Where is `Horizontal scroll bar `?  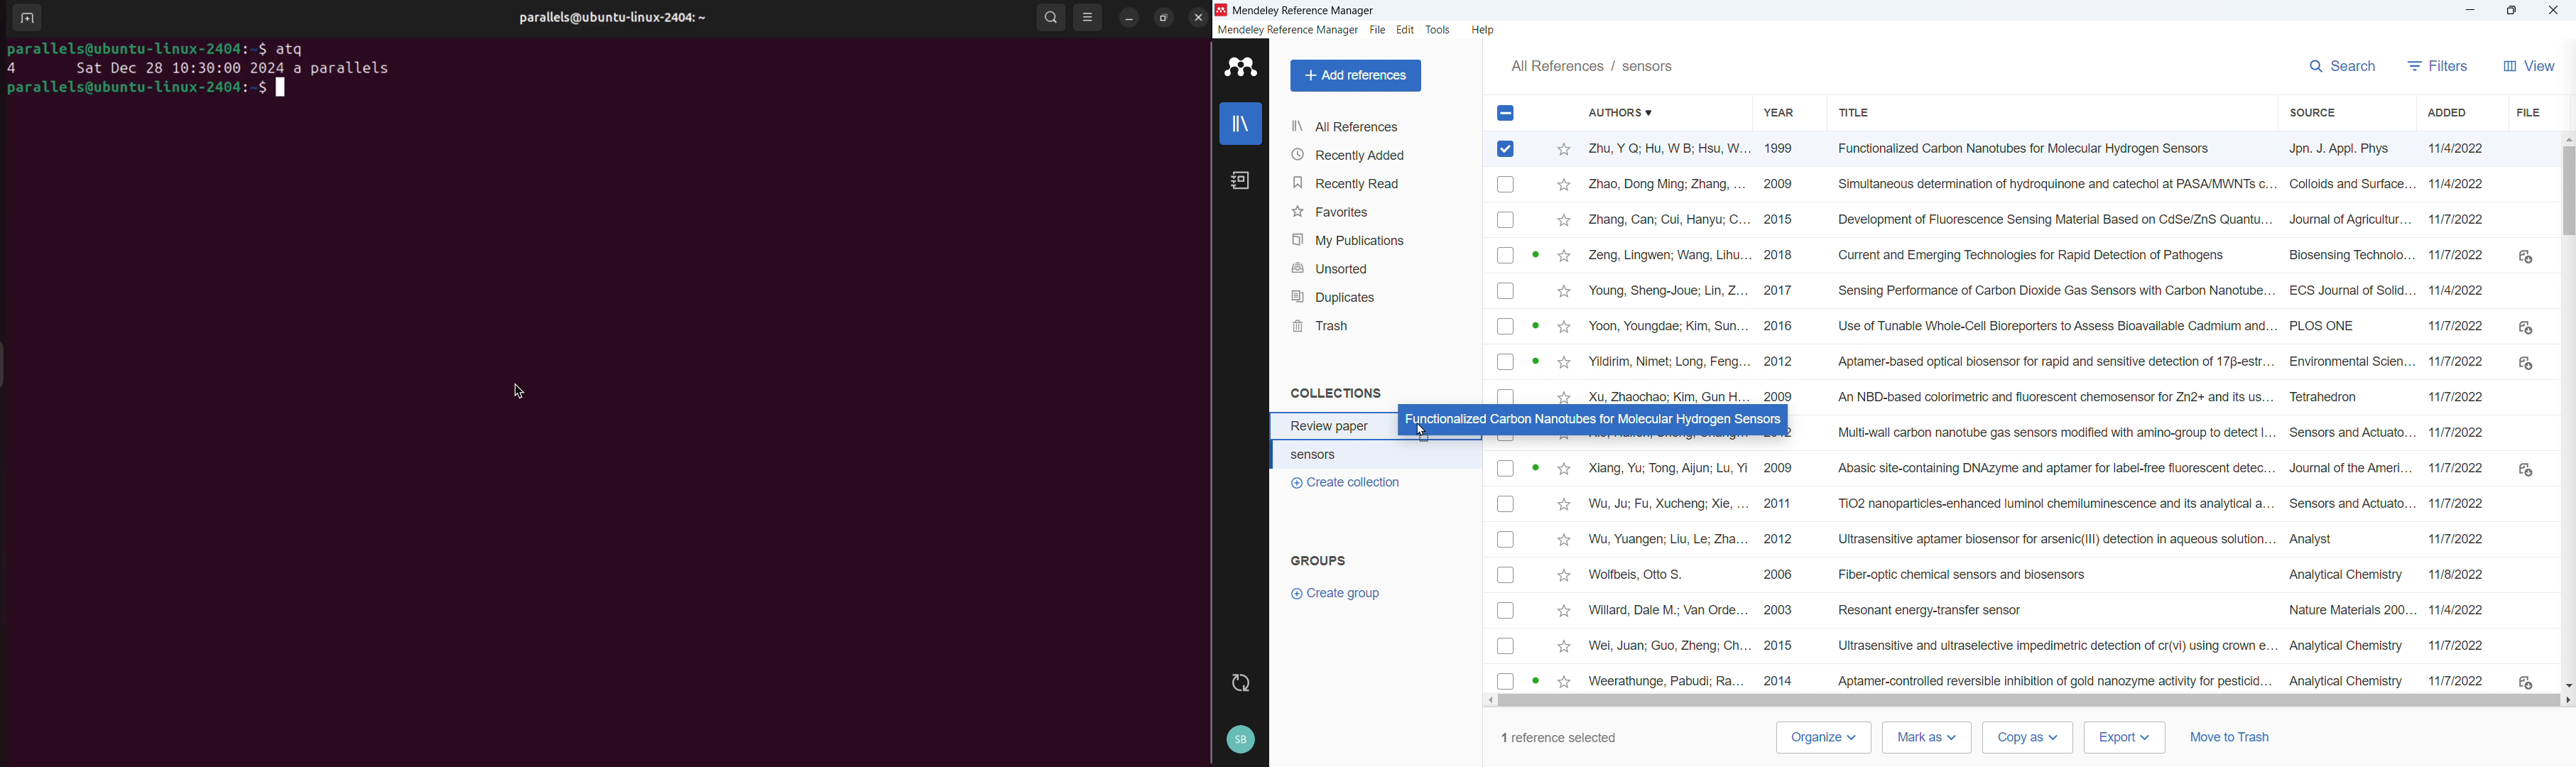
Horizontal scroll bar  is located at coordinates (2032, 700).